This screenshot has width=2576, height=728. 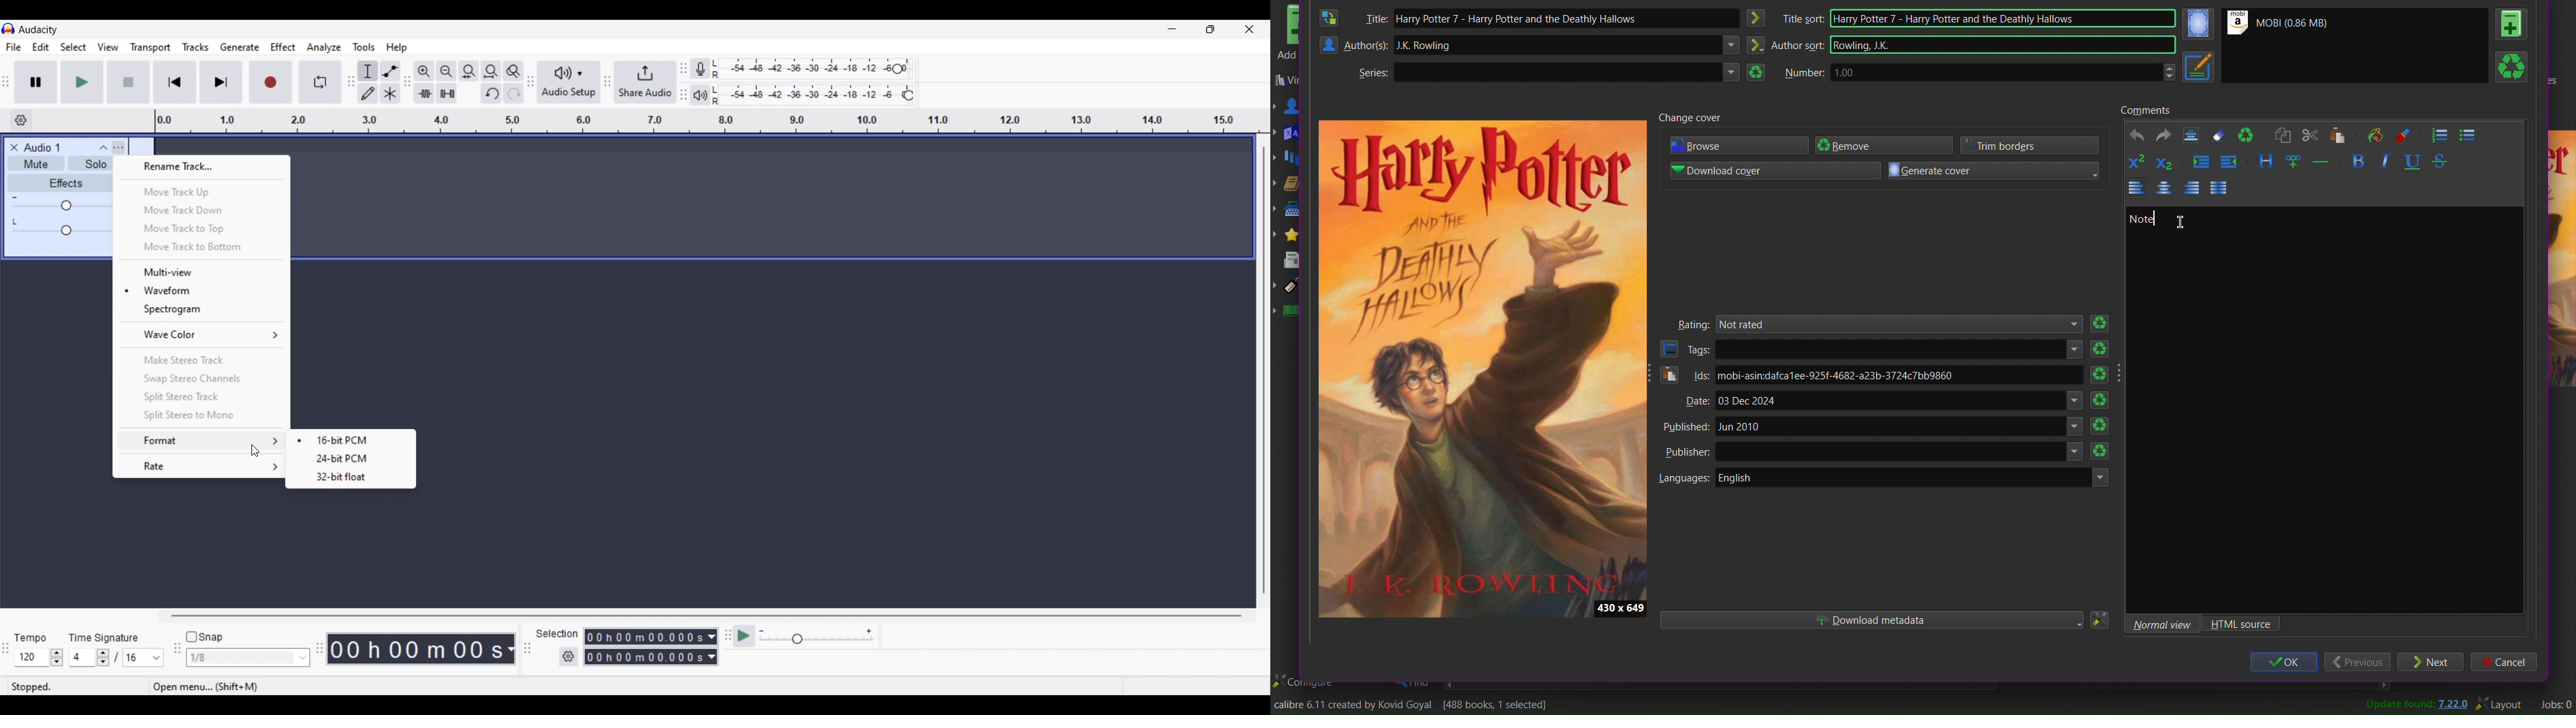 I want to click on Number , so click(x=1804, y=72).